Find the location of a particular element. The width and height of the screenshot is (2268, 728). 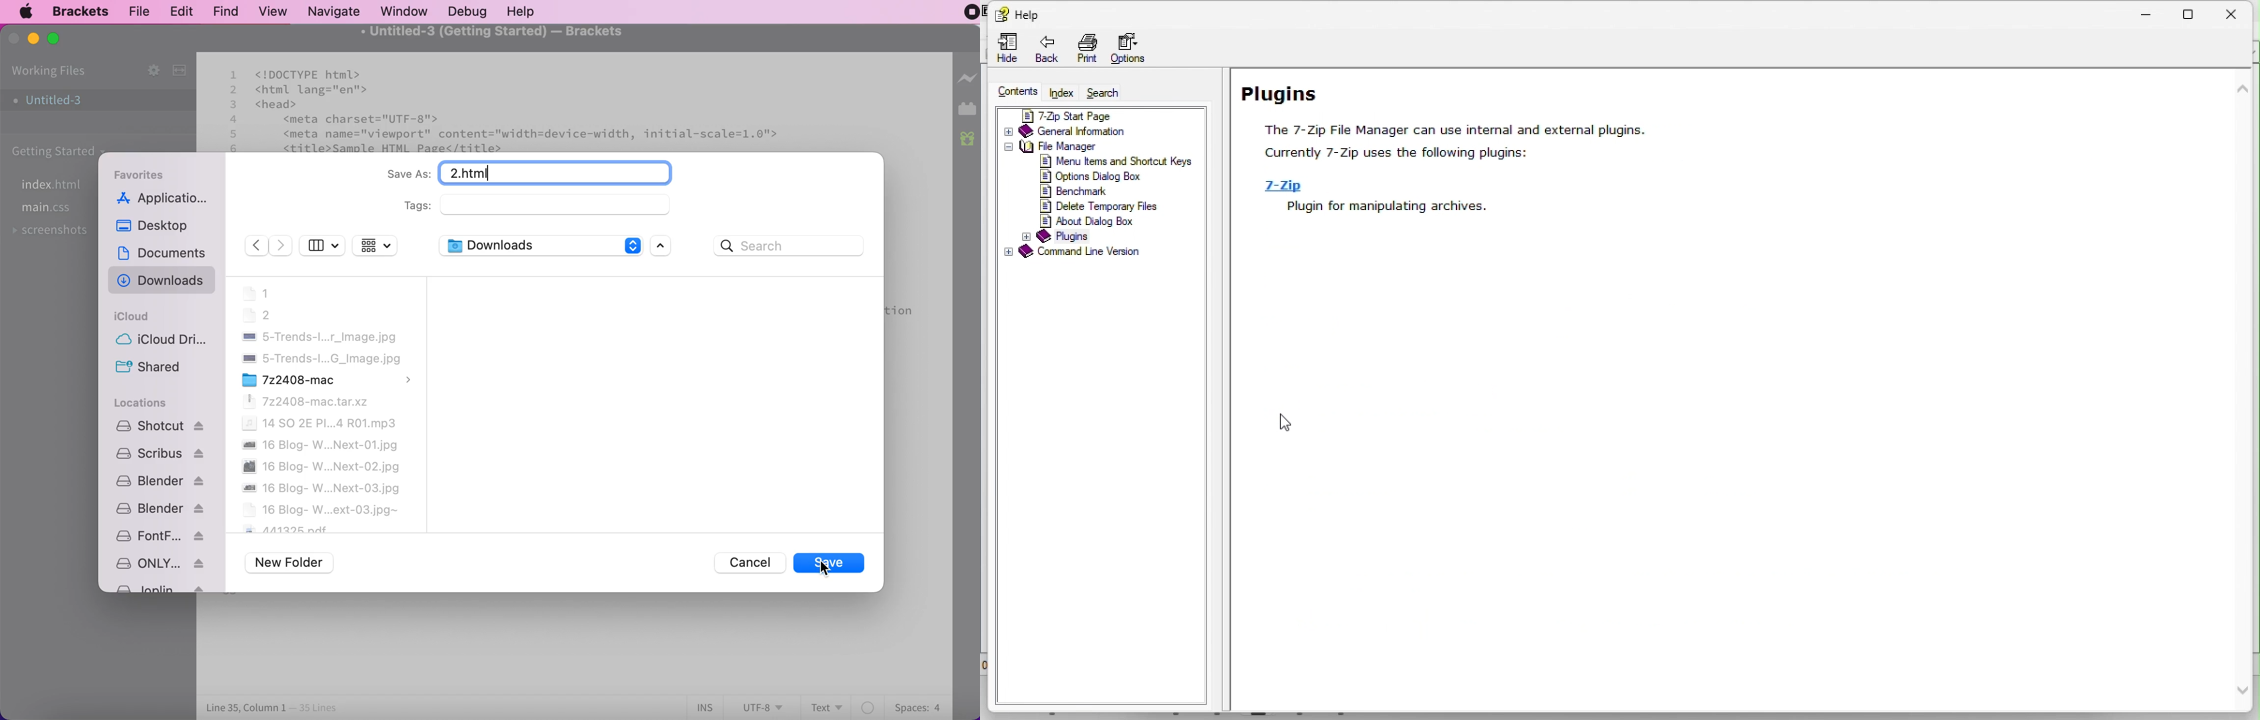

scroll bar is located at coordinates (2245, 394).